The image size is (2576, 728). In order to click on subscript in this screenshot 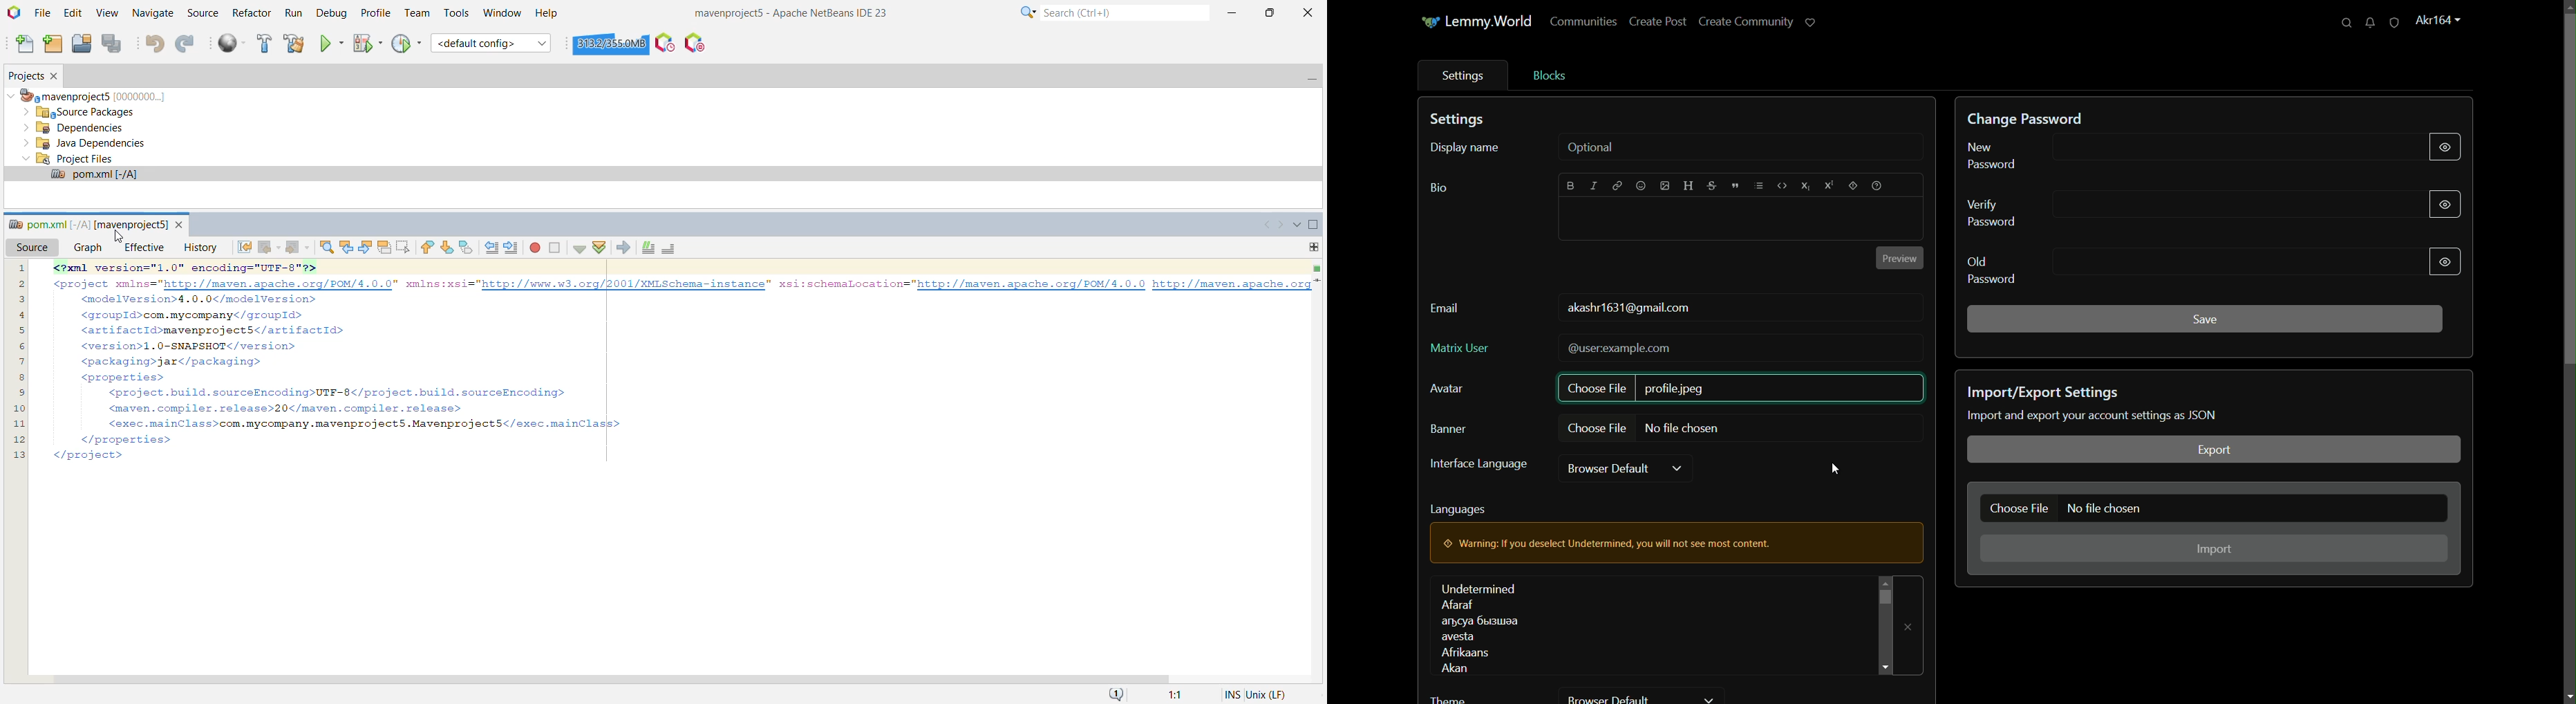, I will do `click(1806, 186)`.